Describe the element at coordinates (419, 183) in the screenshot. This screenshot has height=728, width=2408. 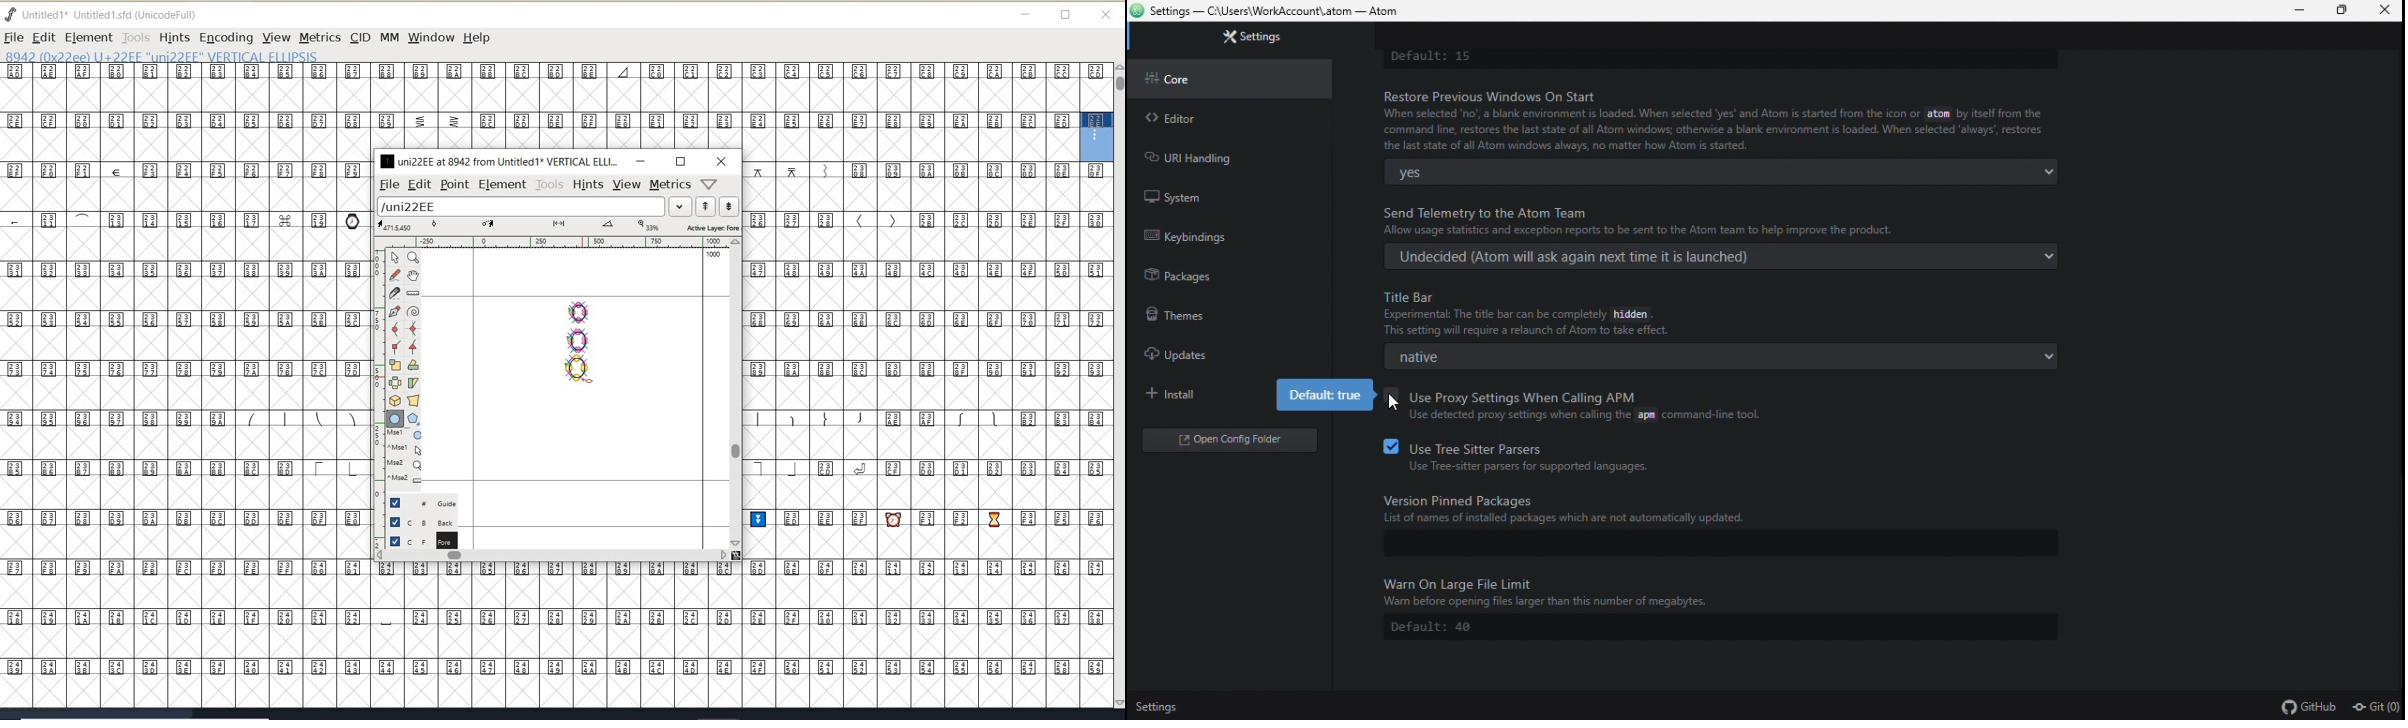
I see `edit` at that location.